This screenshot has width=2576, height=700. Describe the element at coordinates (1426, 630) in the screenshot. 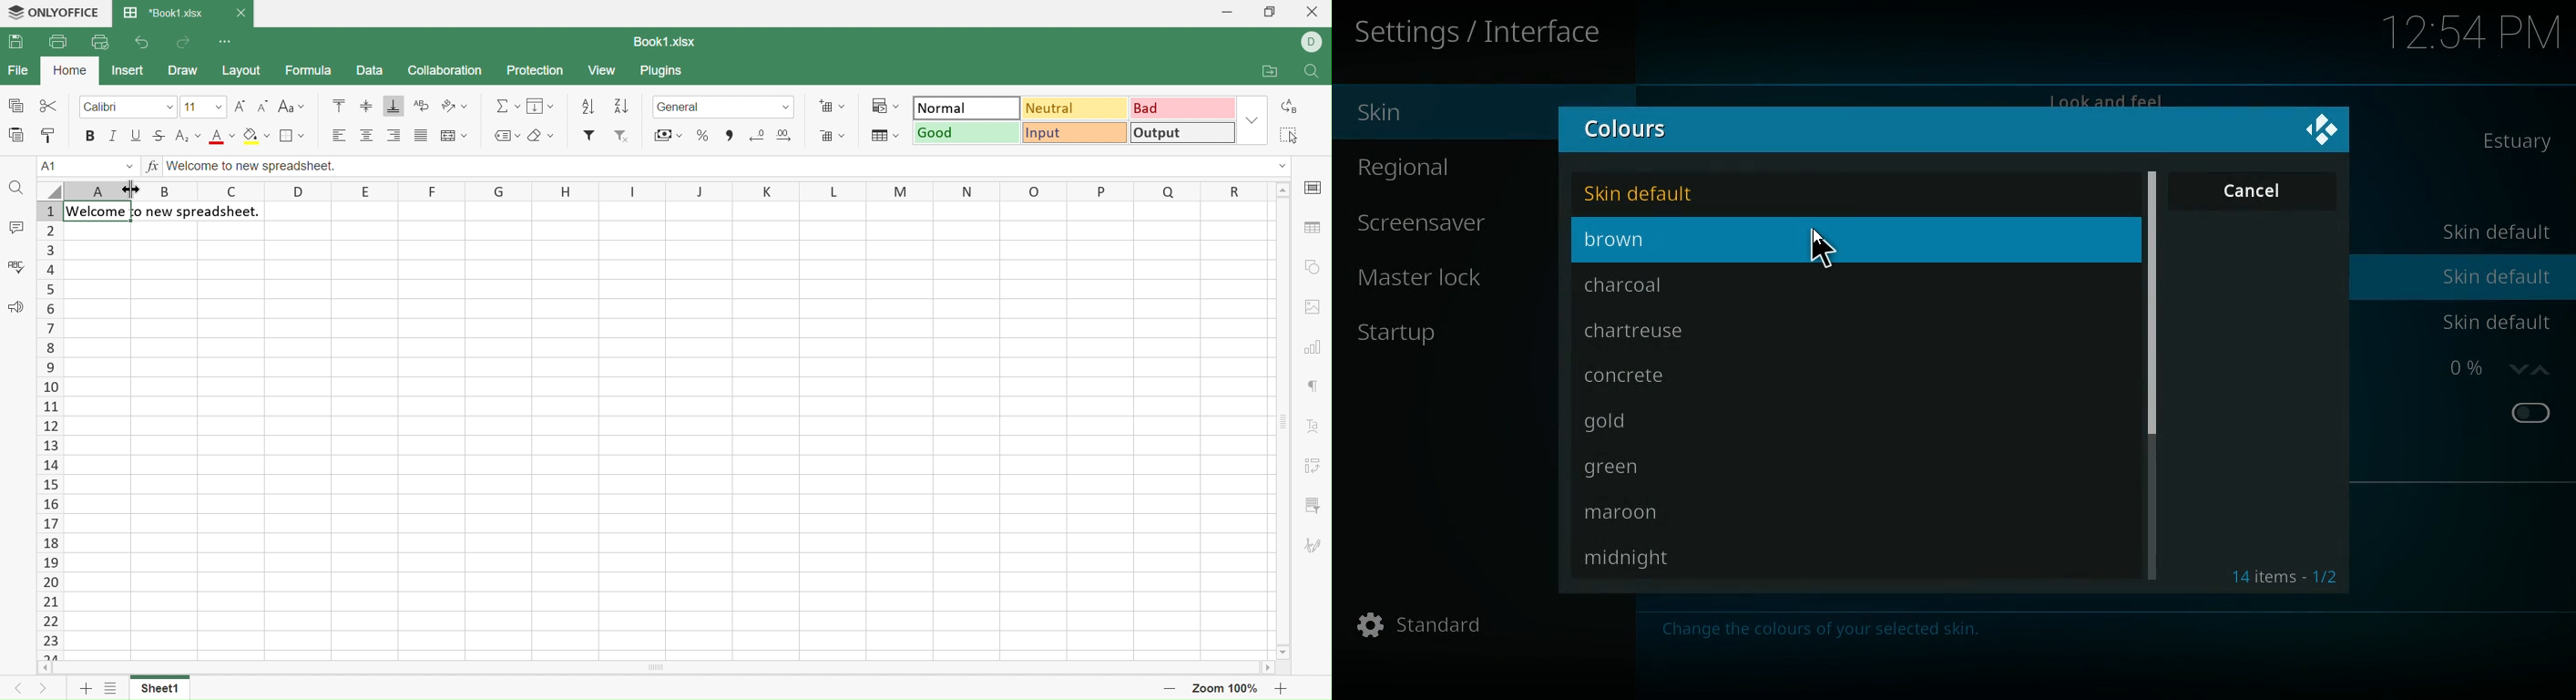

I see `standard` at that location.